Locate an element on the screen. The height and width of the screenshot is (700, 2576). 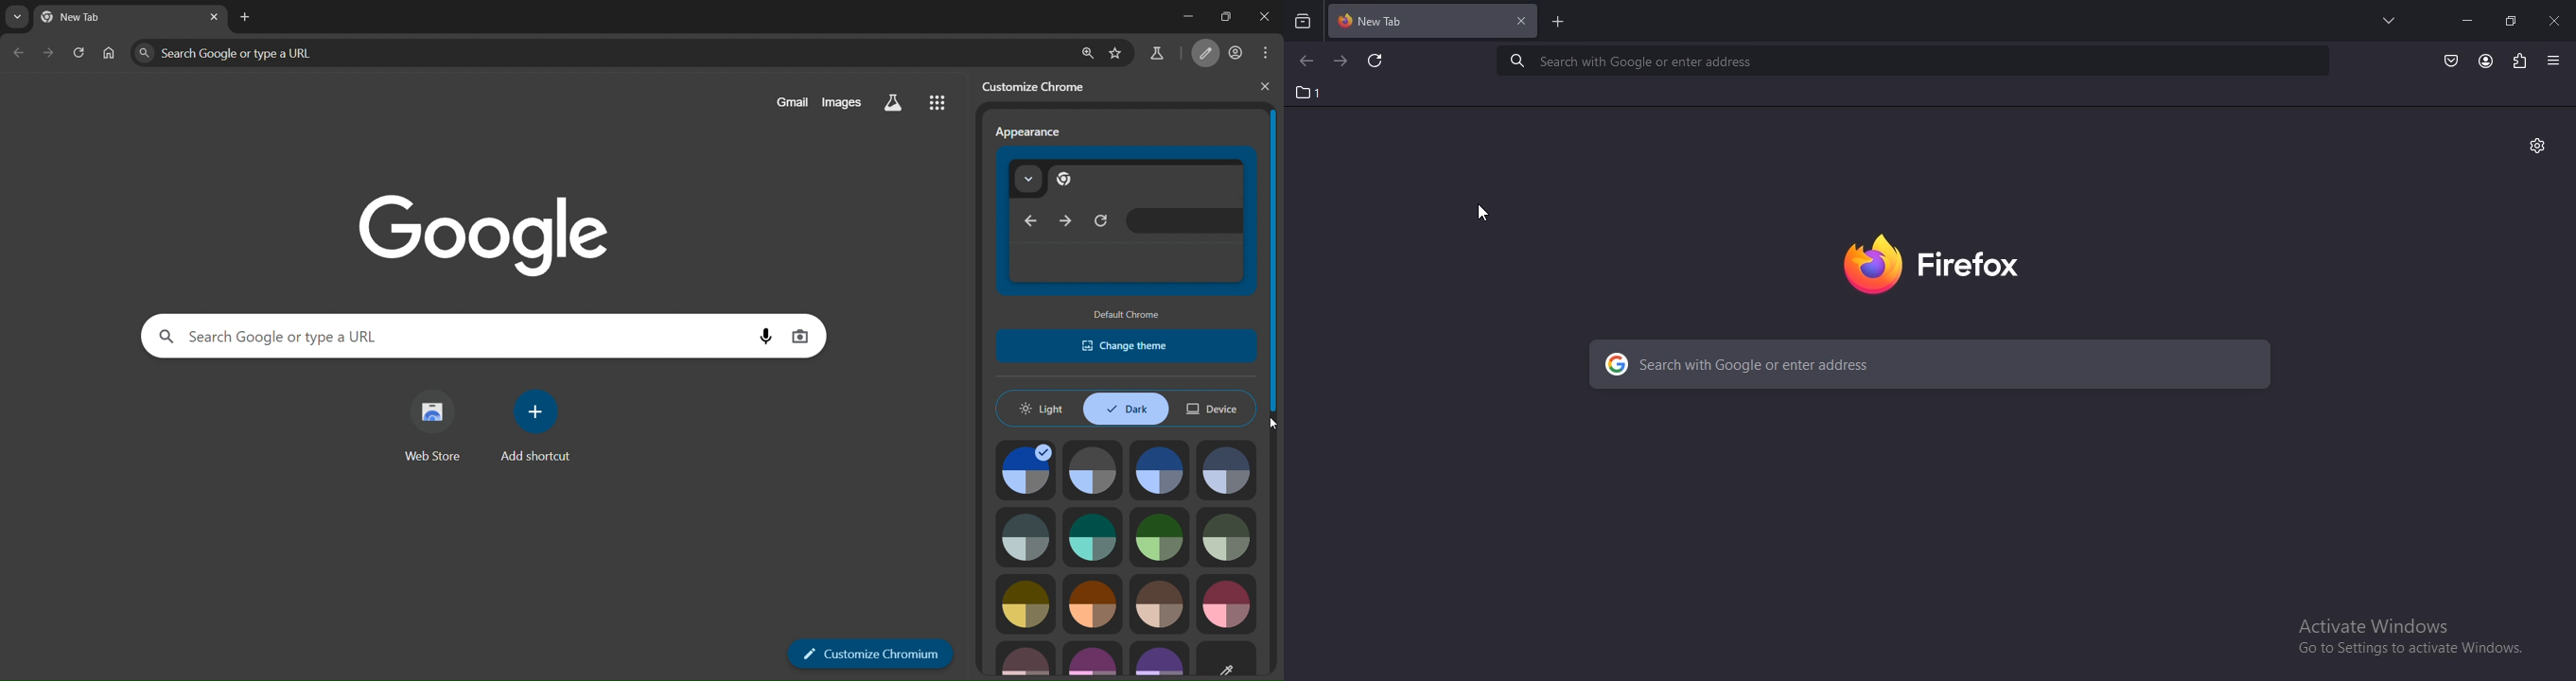
close is located at coordinates (2556, 20).